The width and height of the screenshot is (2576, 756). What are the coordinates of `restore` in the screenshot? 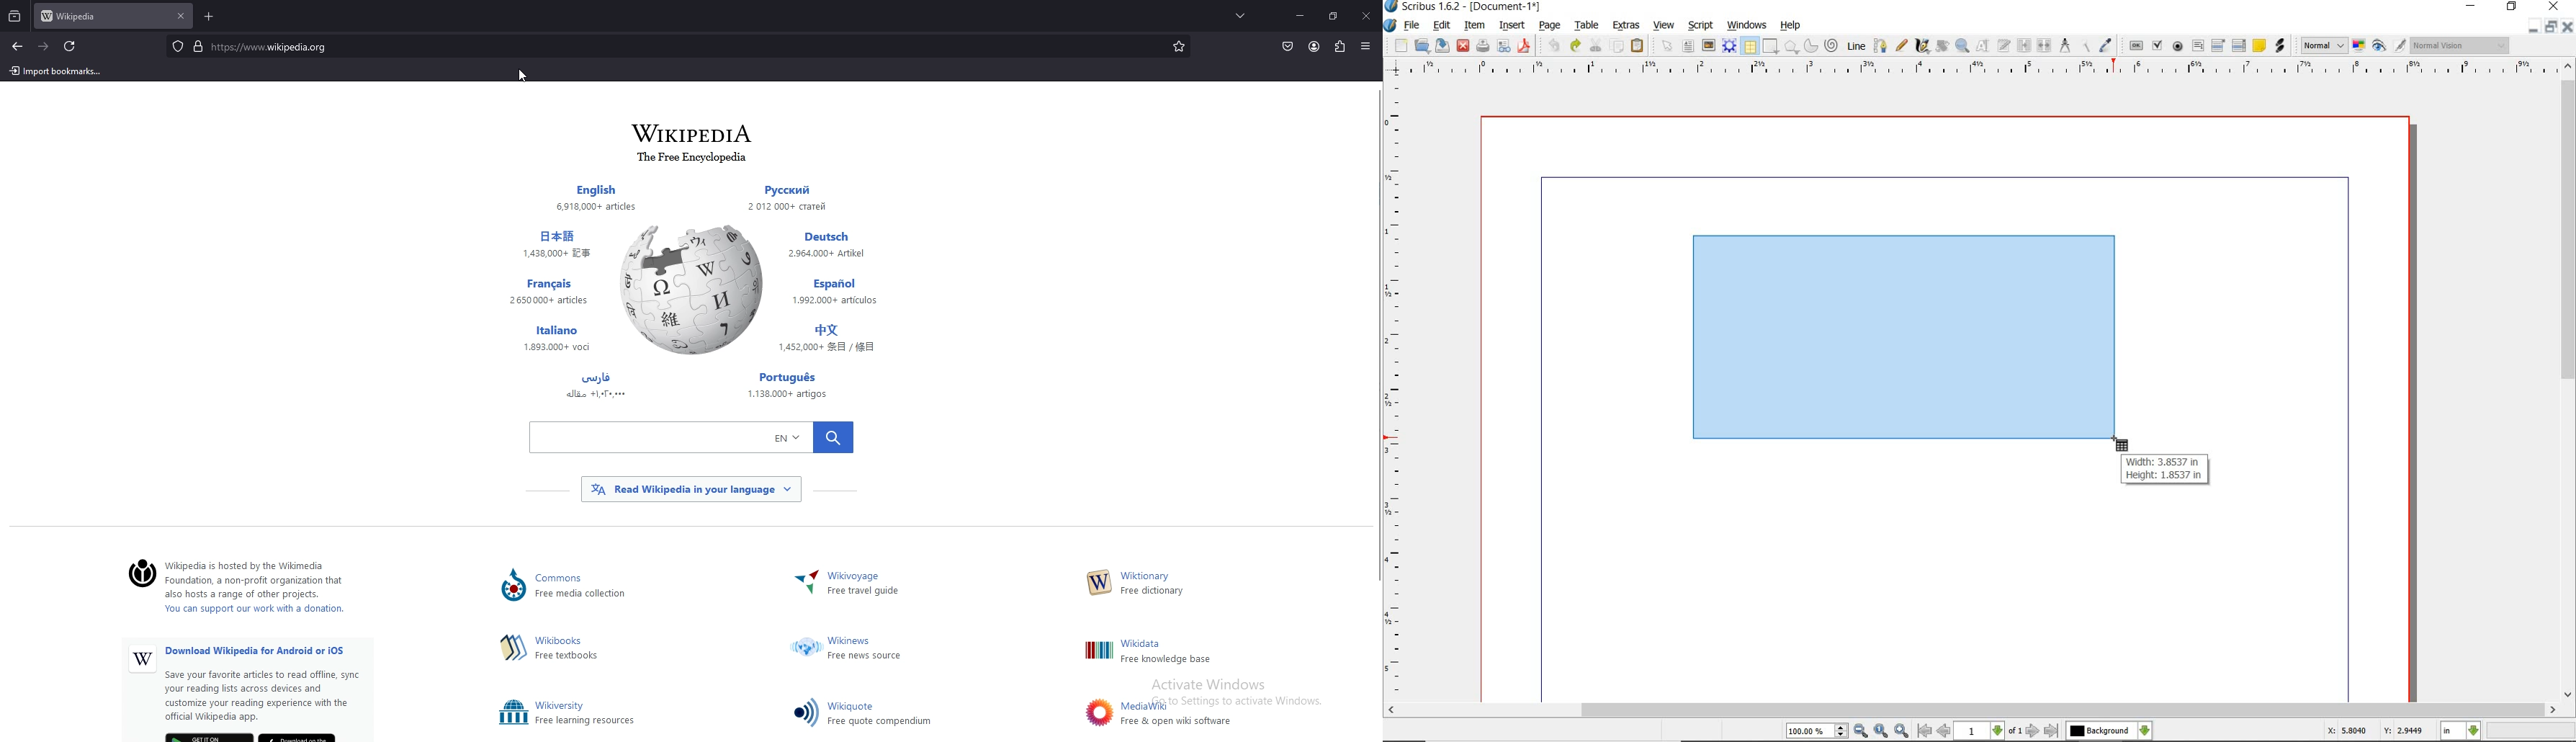 It's located at (2550, 28).